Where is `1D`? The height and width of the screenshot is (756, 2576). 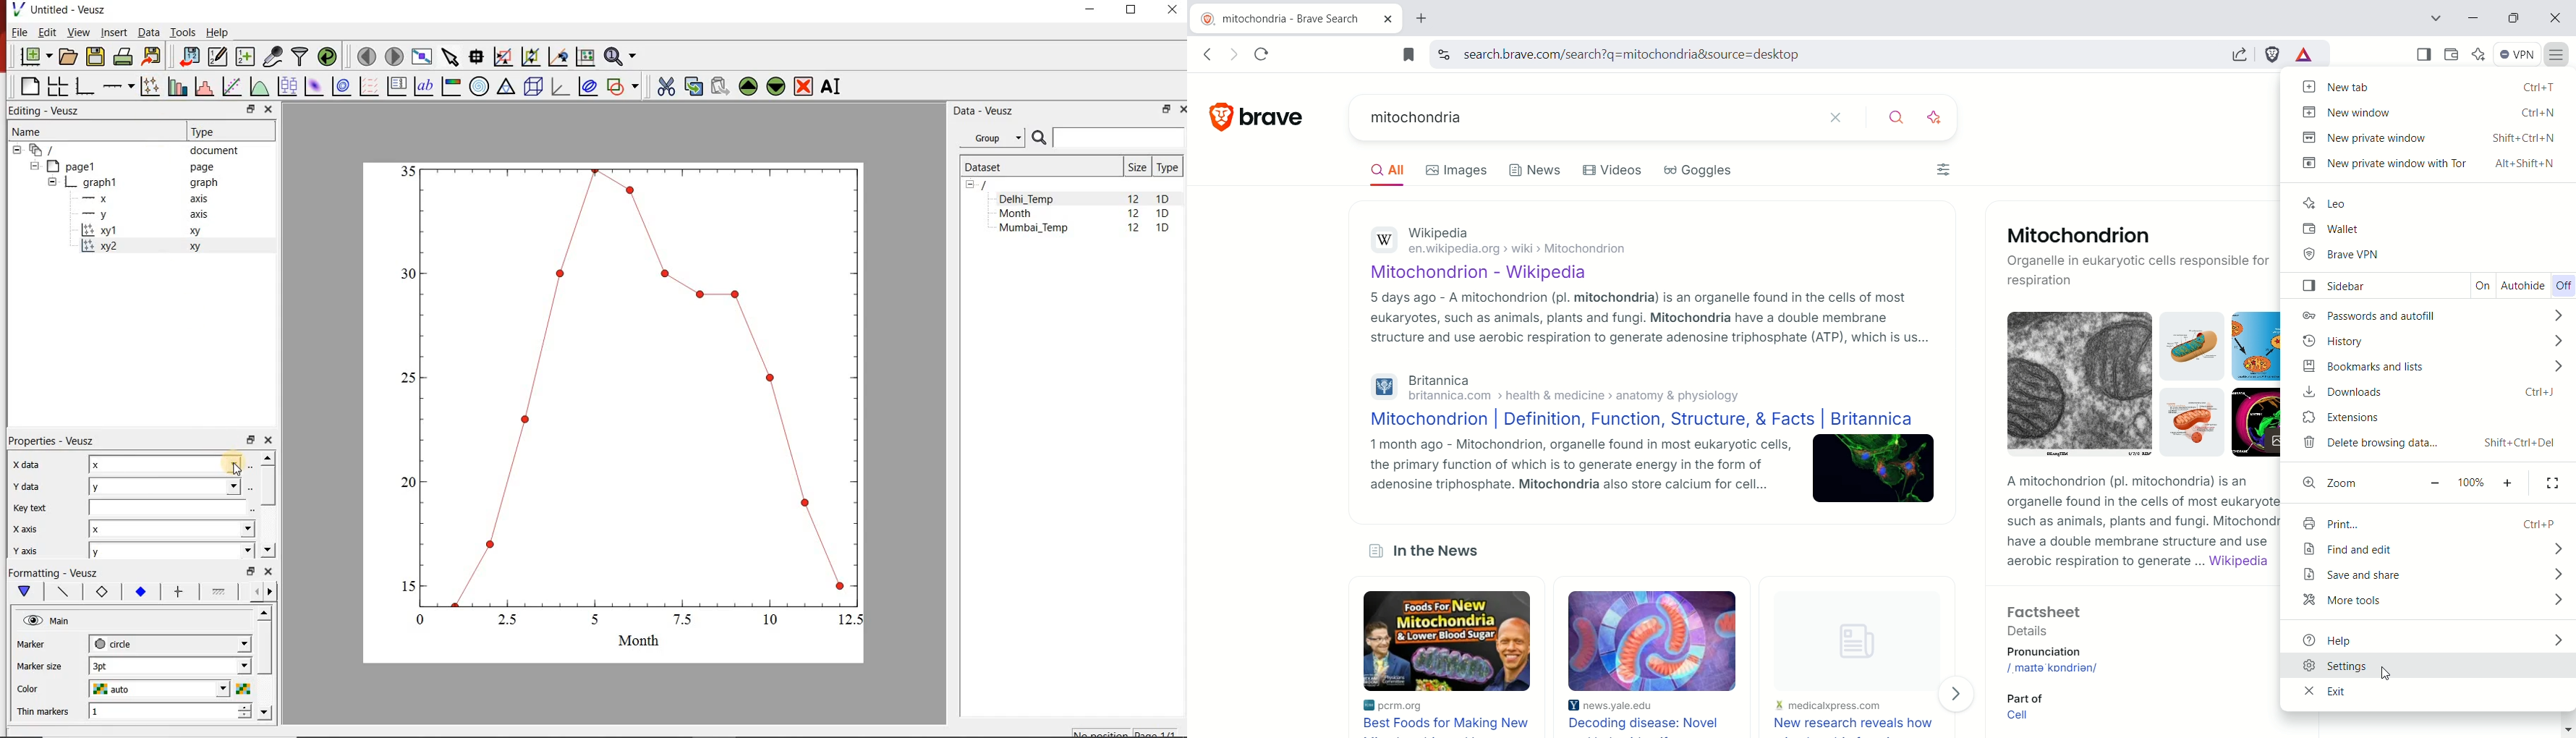
1D is located at coordinates (1163, 229).